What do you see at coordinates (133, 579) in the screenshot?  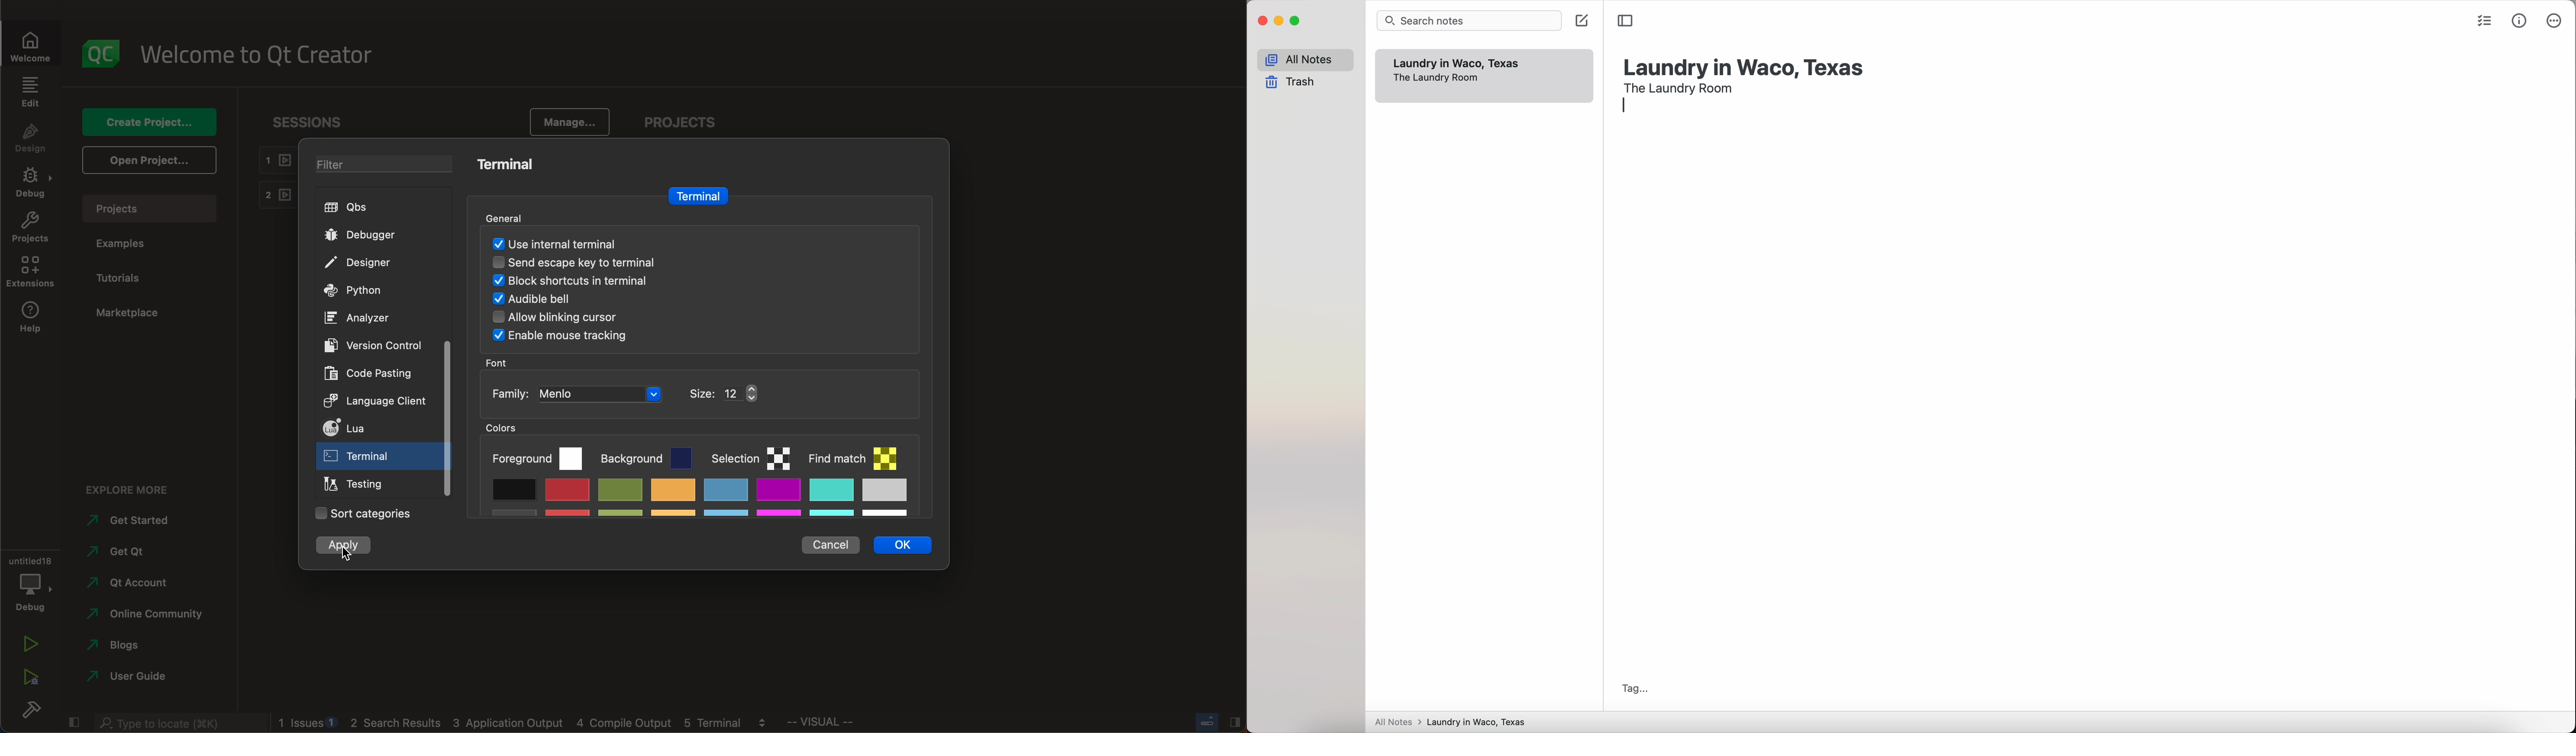 I see `account` at bounding box center [133, 579].